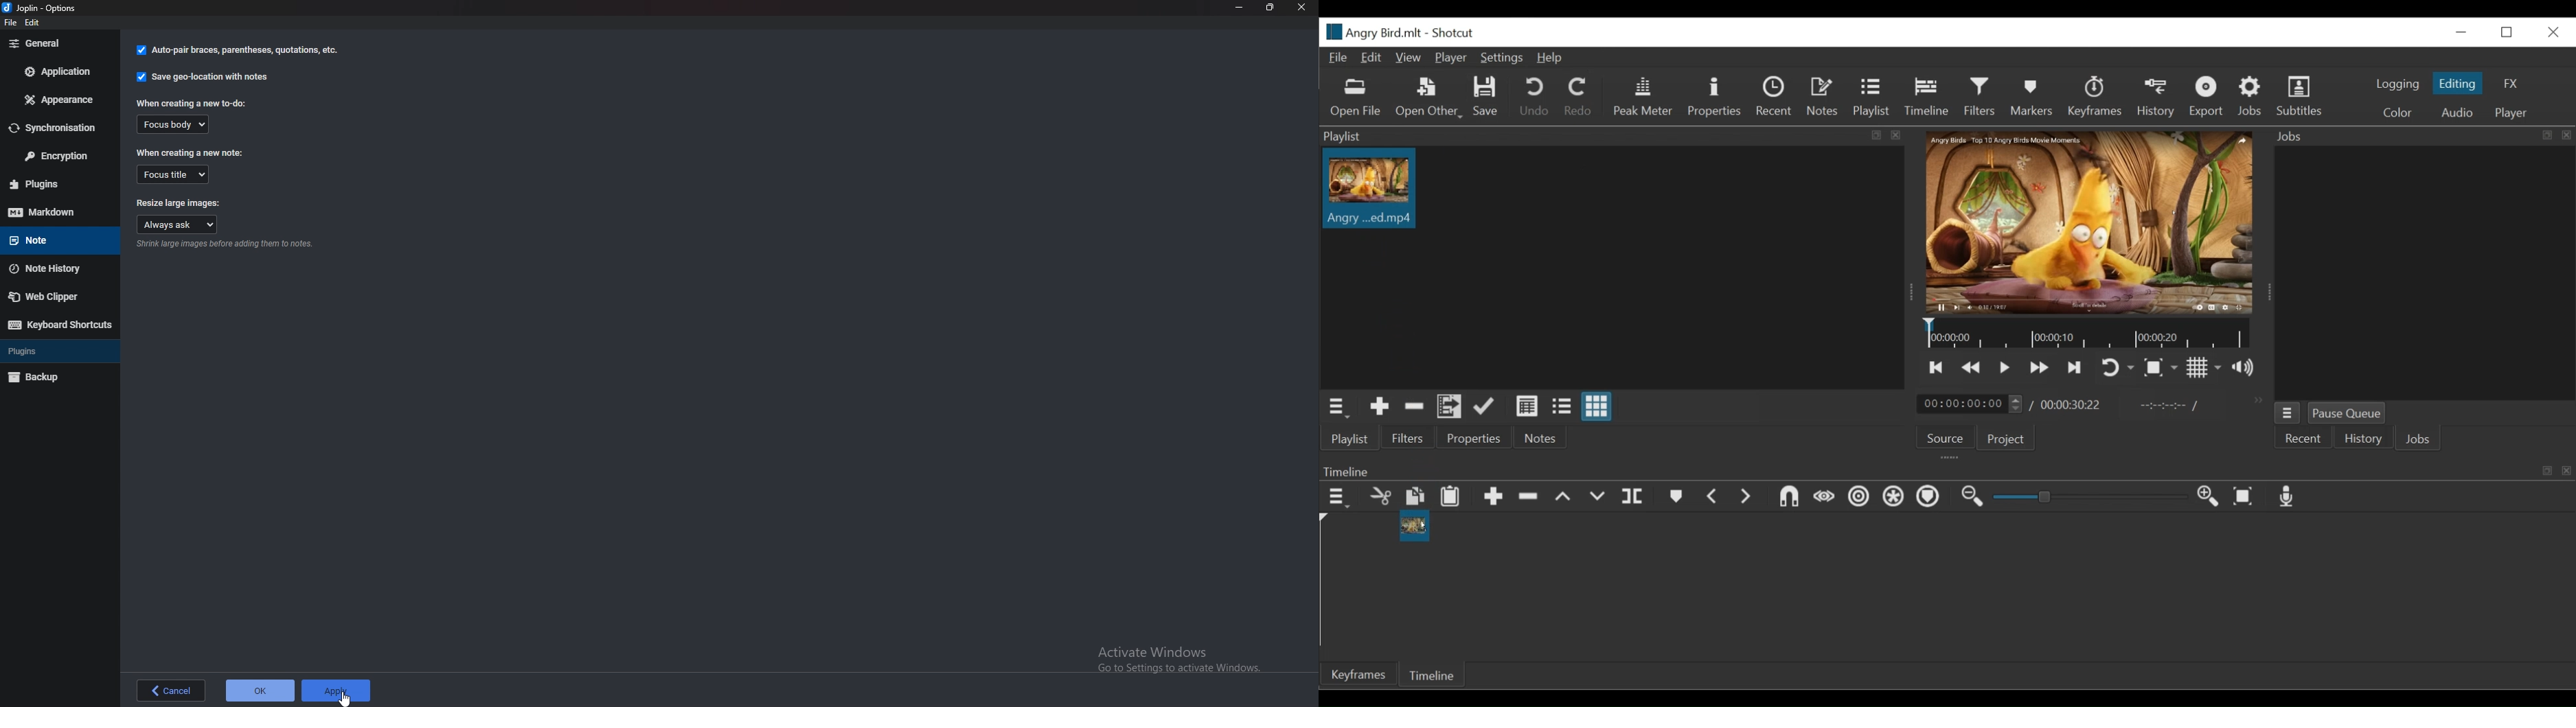 The width and height of the screenshot is (2576, 728). Describe the element at coordinates (190, 153) in the screenshot. I see `When creating a new note` at that location.